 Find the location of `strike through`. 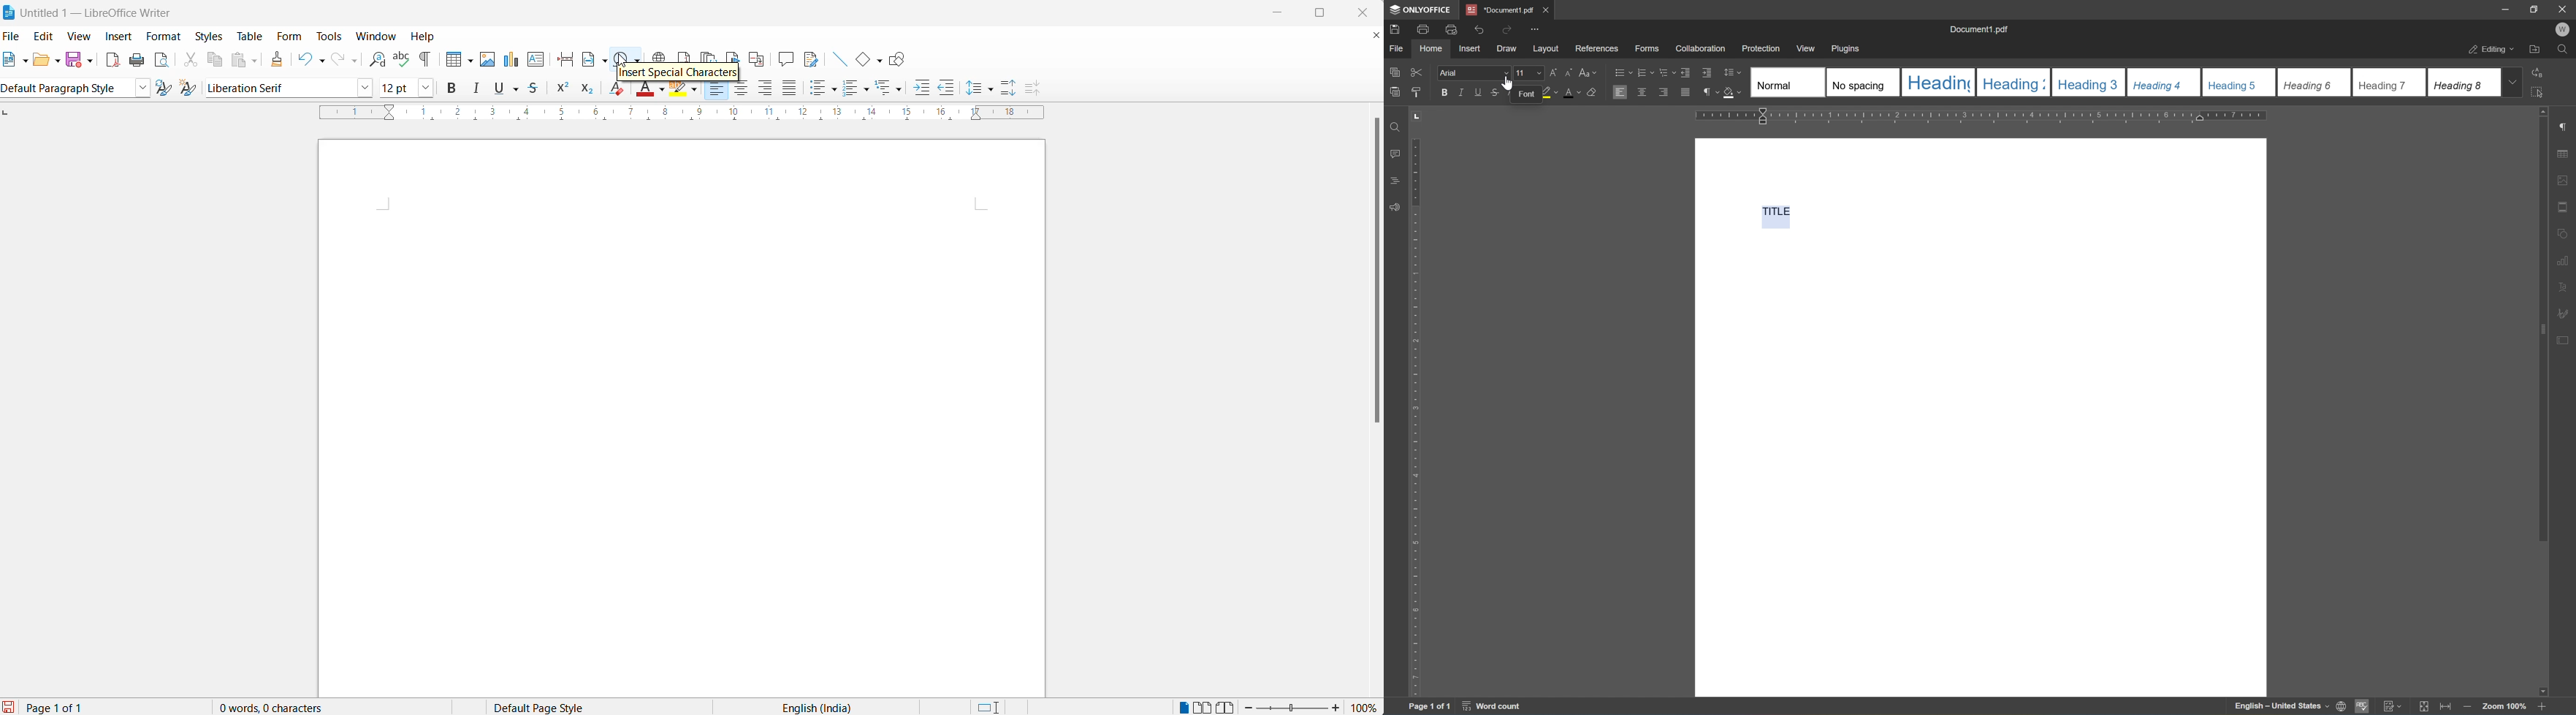

strike through is located at coordinates (538, 89).